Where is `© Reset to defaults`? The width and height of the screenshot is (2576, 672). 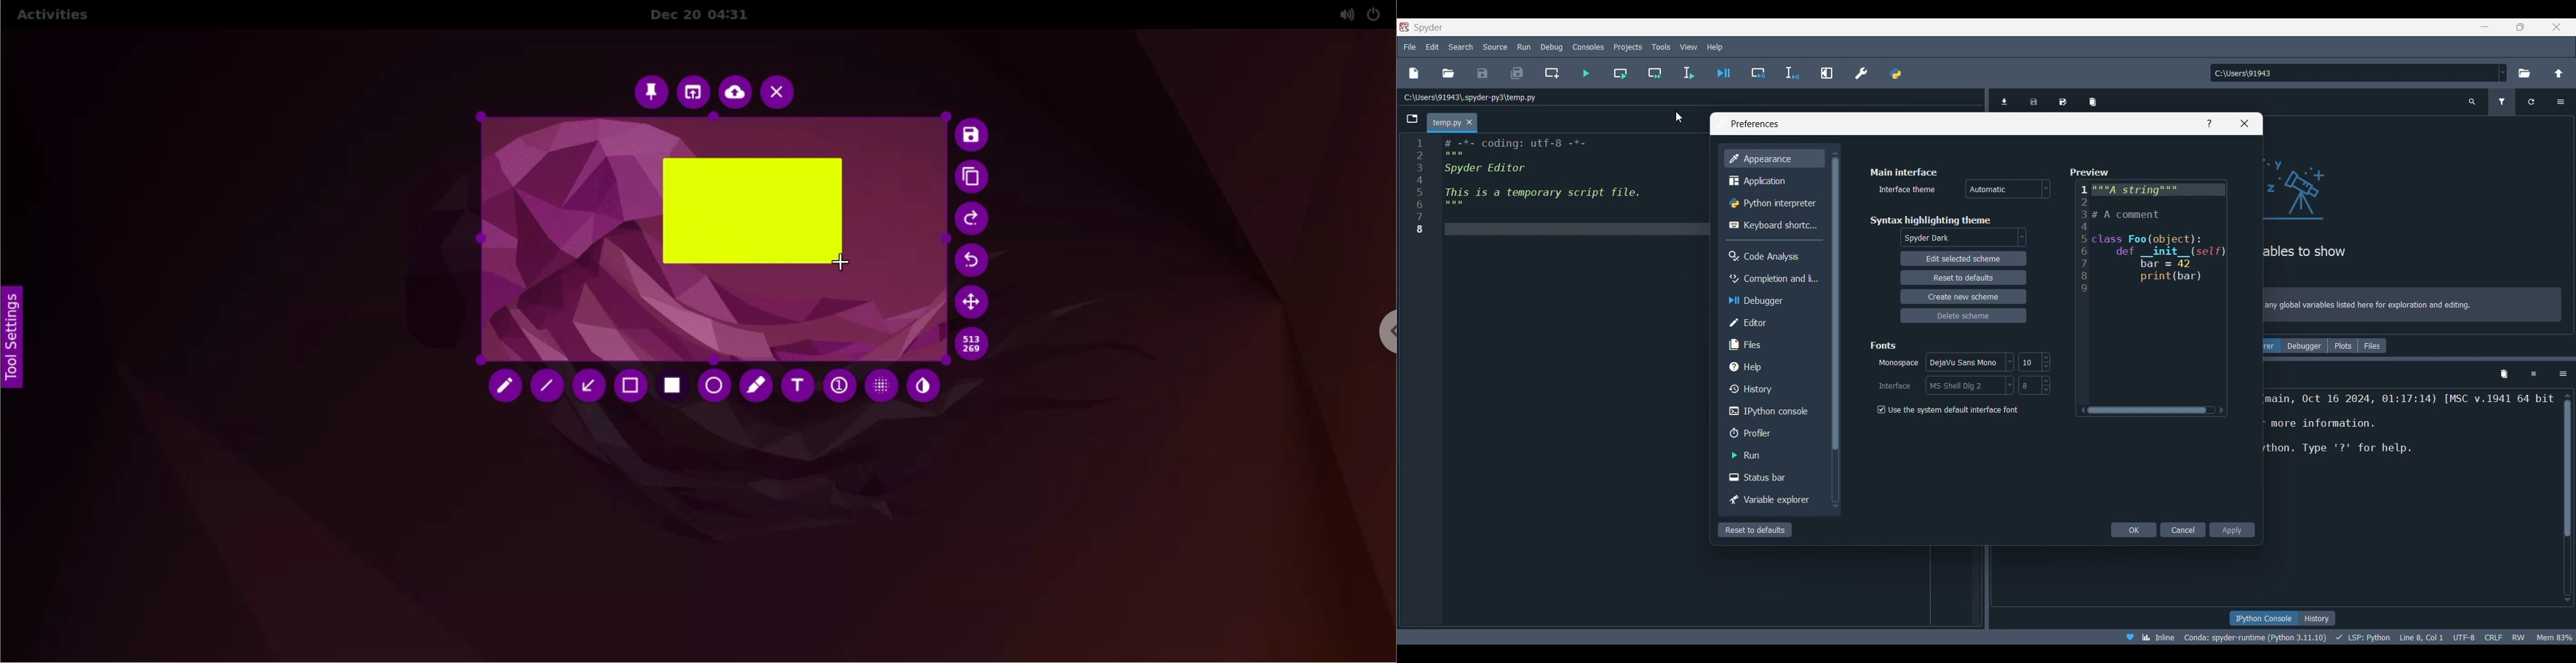
© Reset to defaults is located at coordinates (1961, 277).